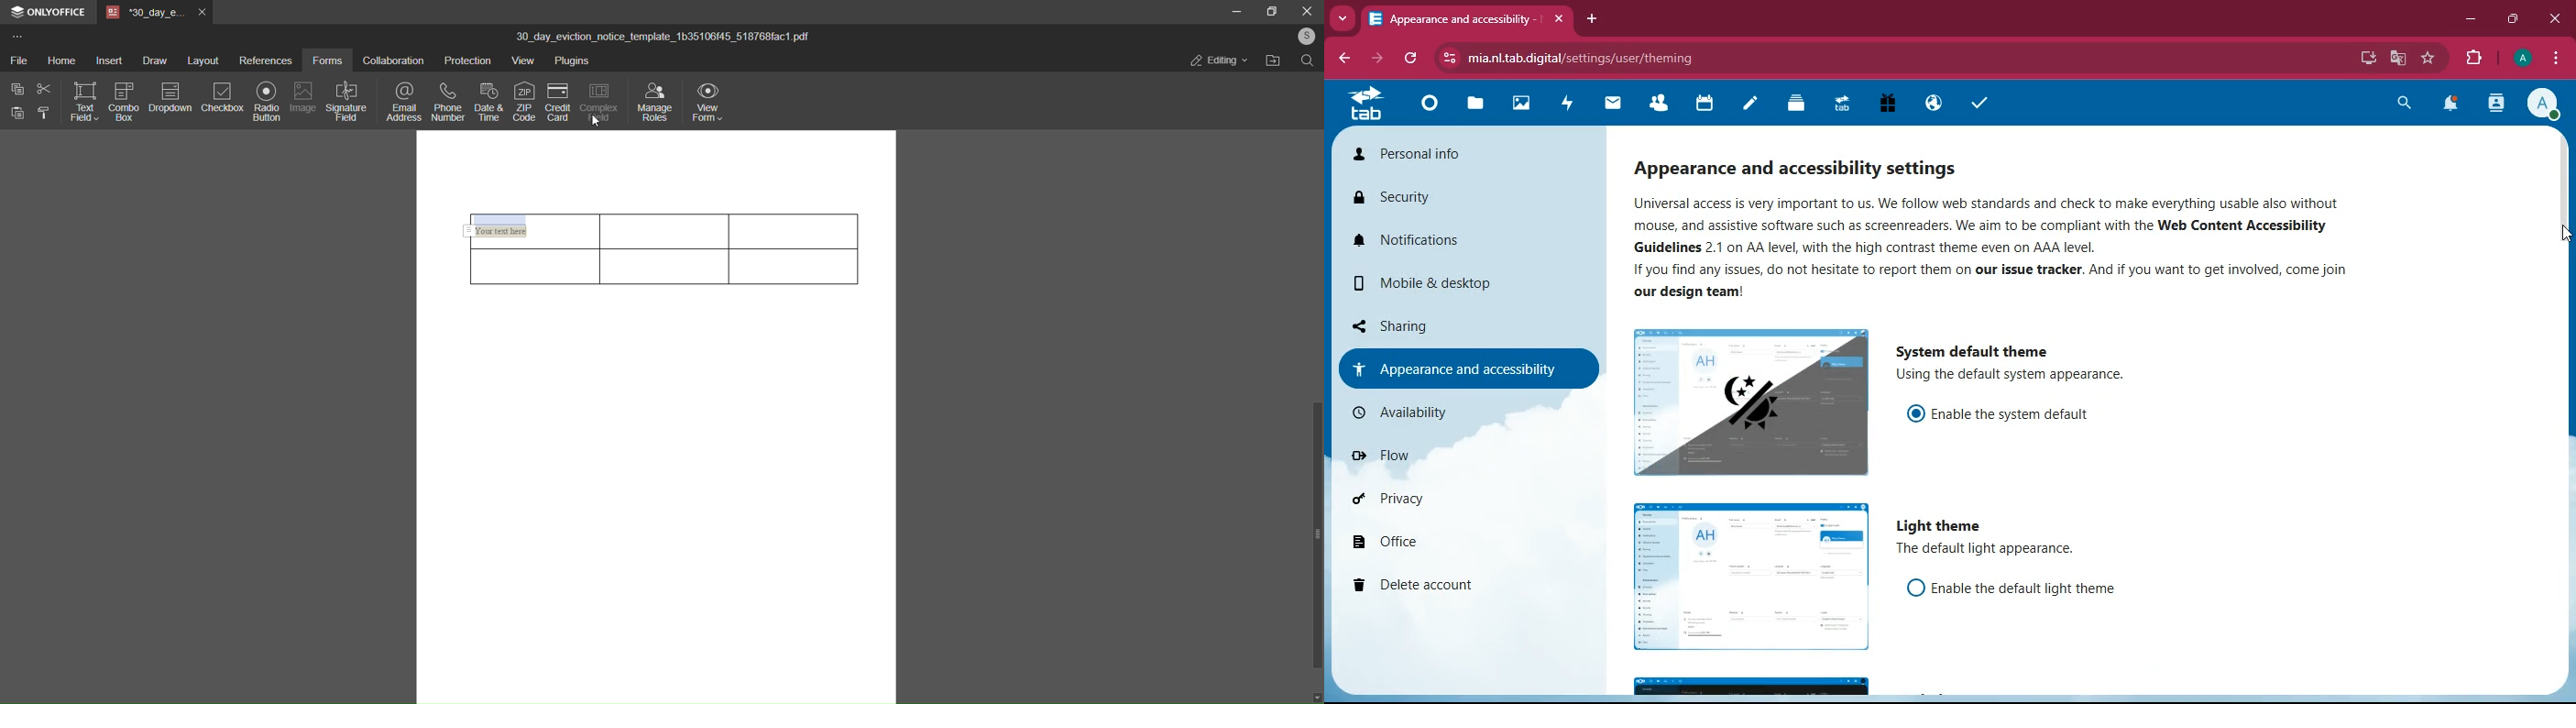 This screenshot has width=2576, height=728. Describe the element at coordinates (1453, 153) in the screenshot. I see `personal info` at that location.